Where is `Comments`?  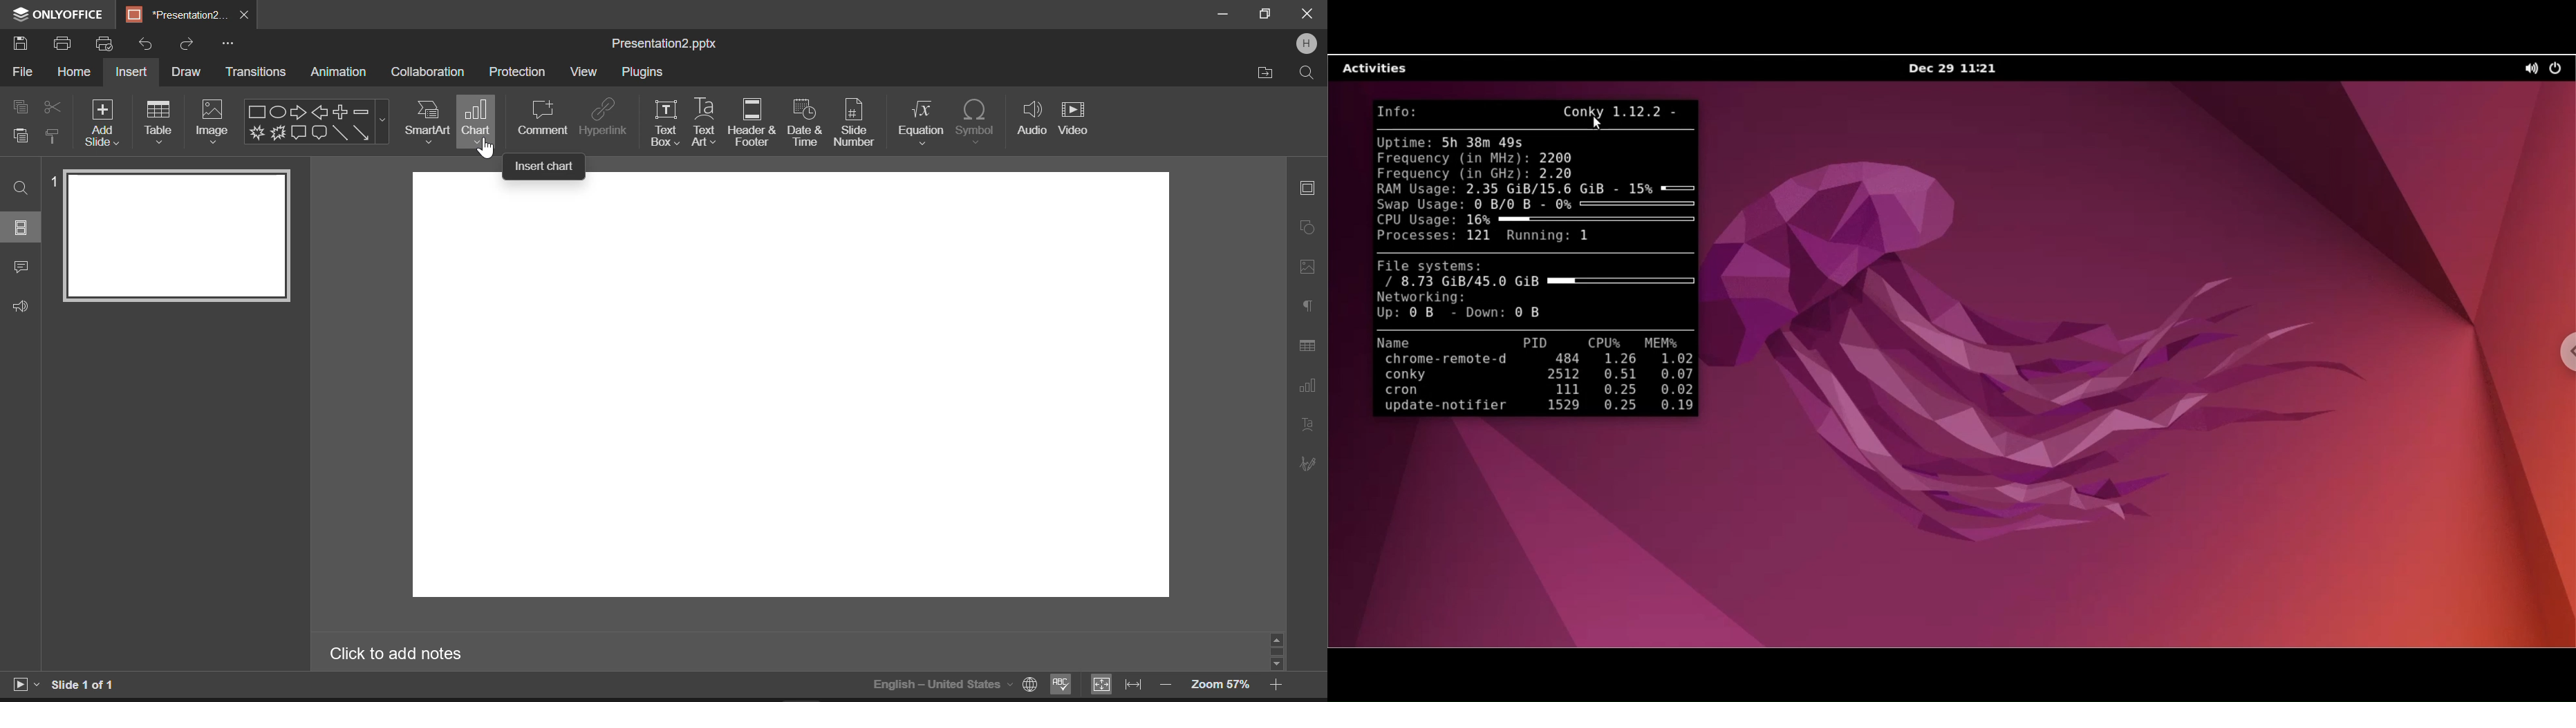 Comments is located at coordinates (21, 269).